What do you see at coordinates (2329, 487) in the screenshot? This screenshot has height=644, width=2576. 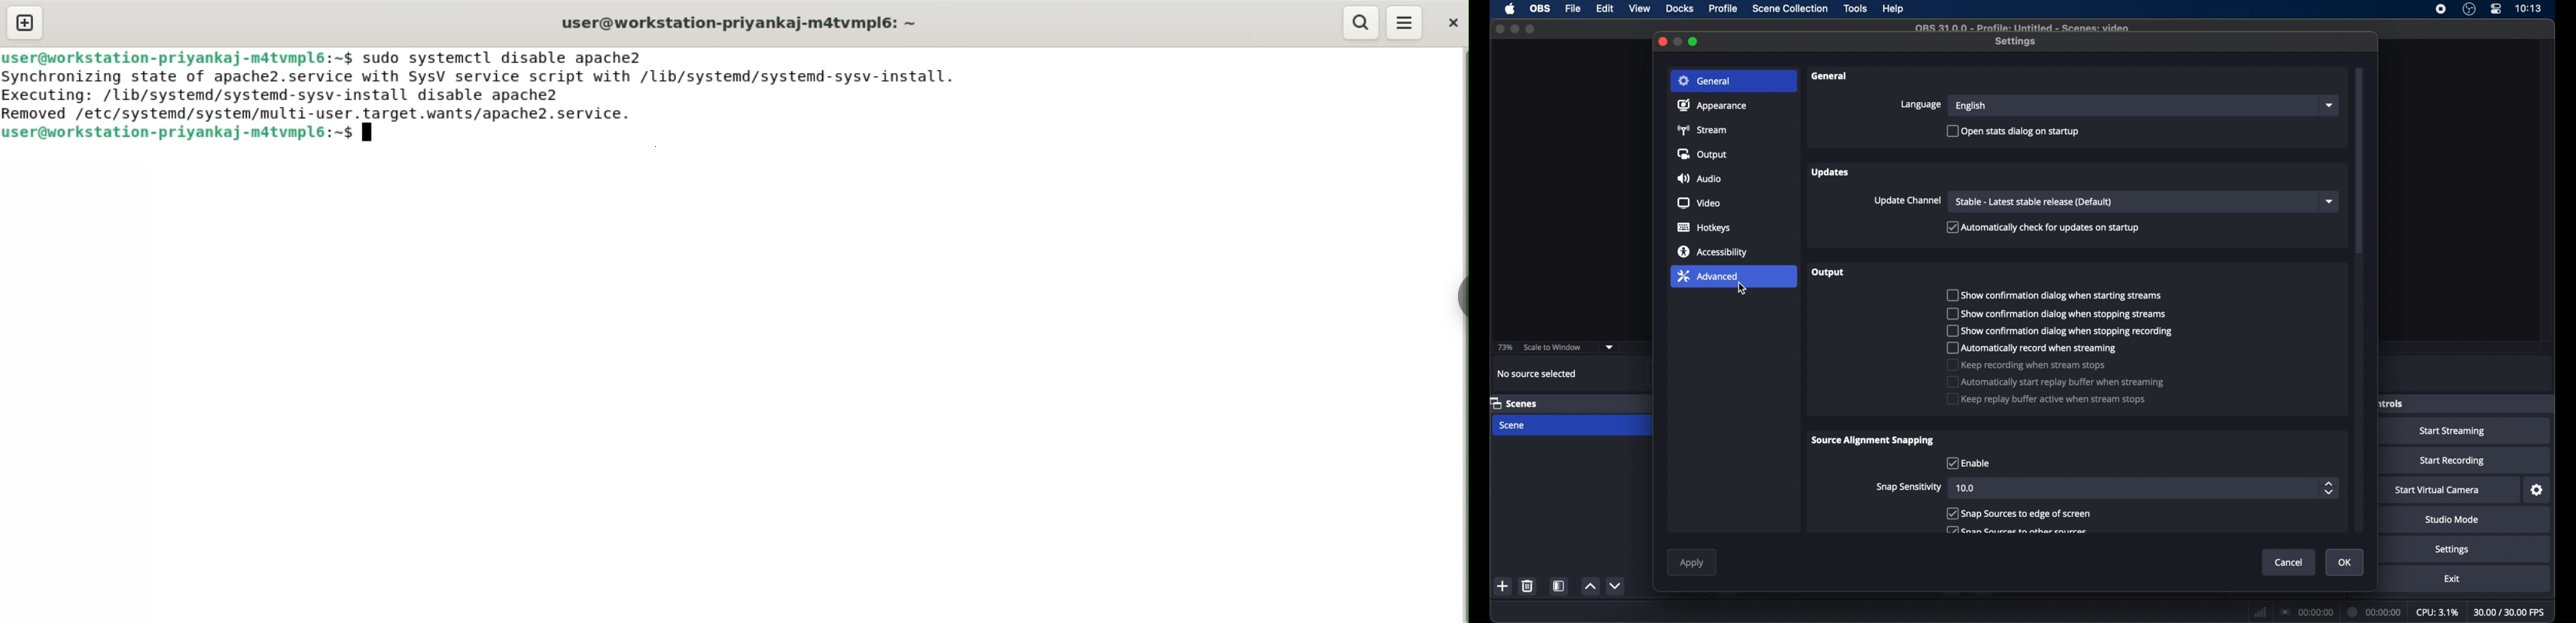 I see `stepper buttons` at bounding box center [2329, 487].